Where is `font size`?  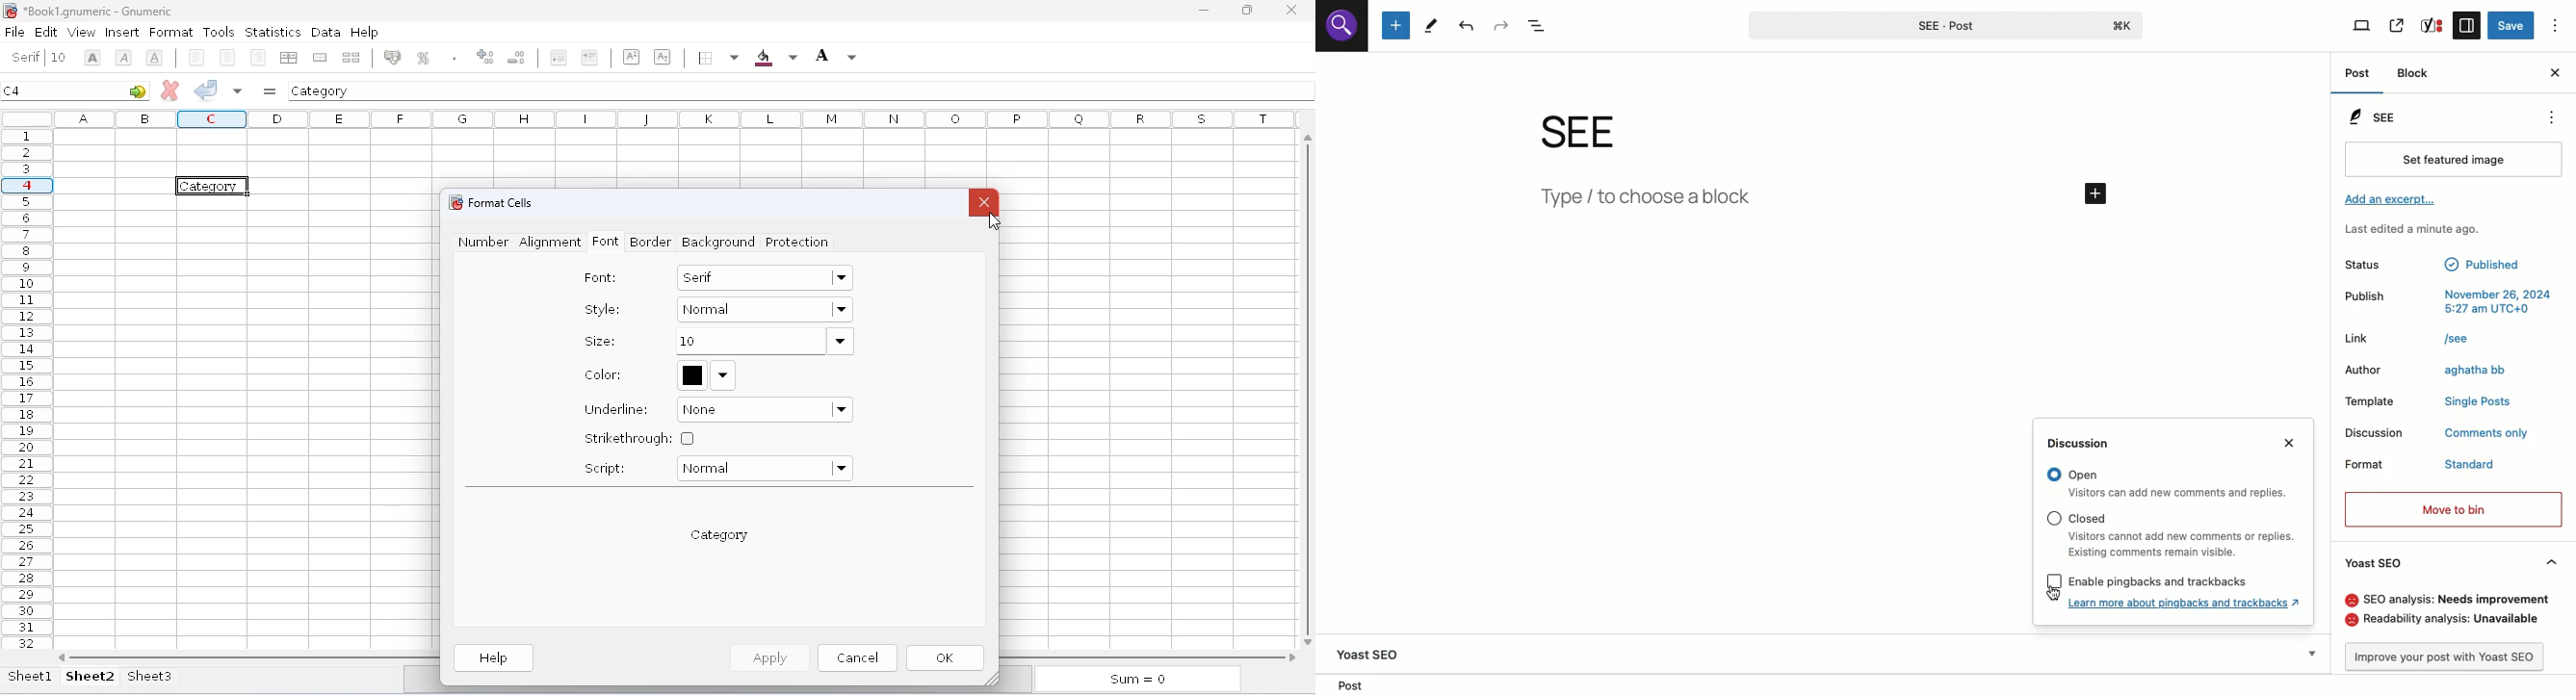
font size is located at coordinates (93, 57).